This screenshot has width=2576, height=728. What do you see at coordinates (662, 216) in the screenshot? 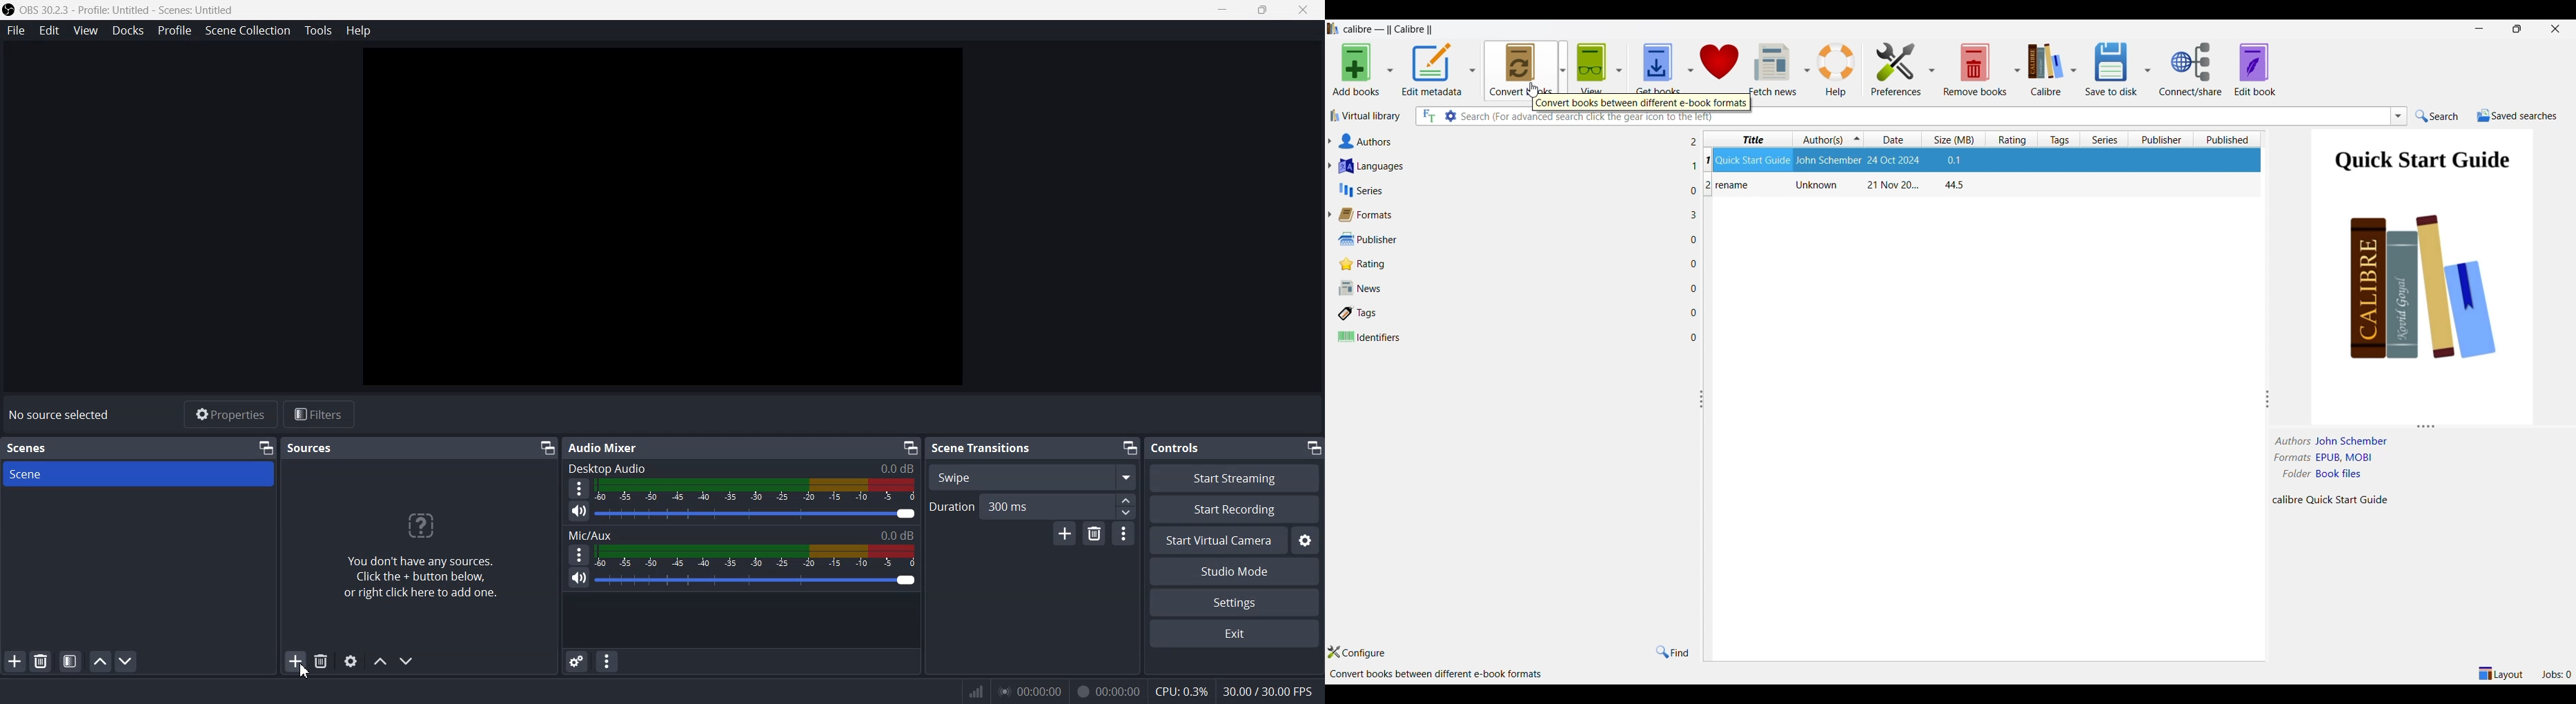
I see `Preview Window` at bounding box center [662, 216].